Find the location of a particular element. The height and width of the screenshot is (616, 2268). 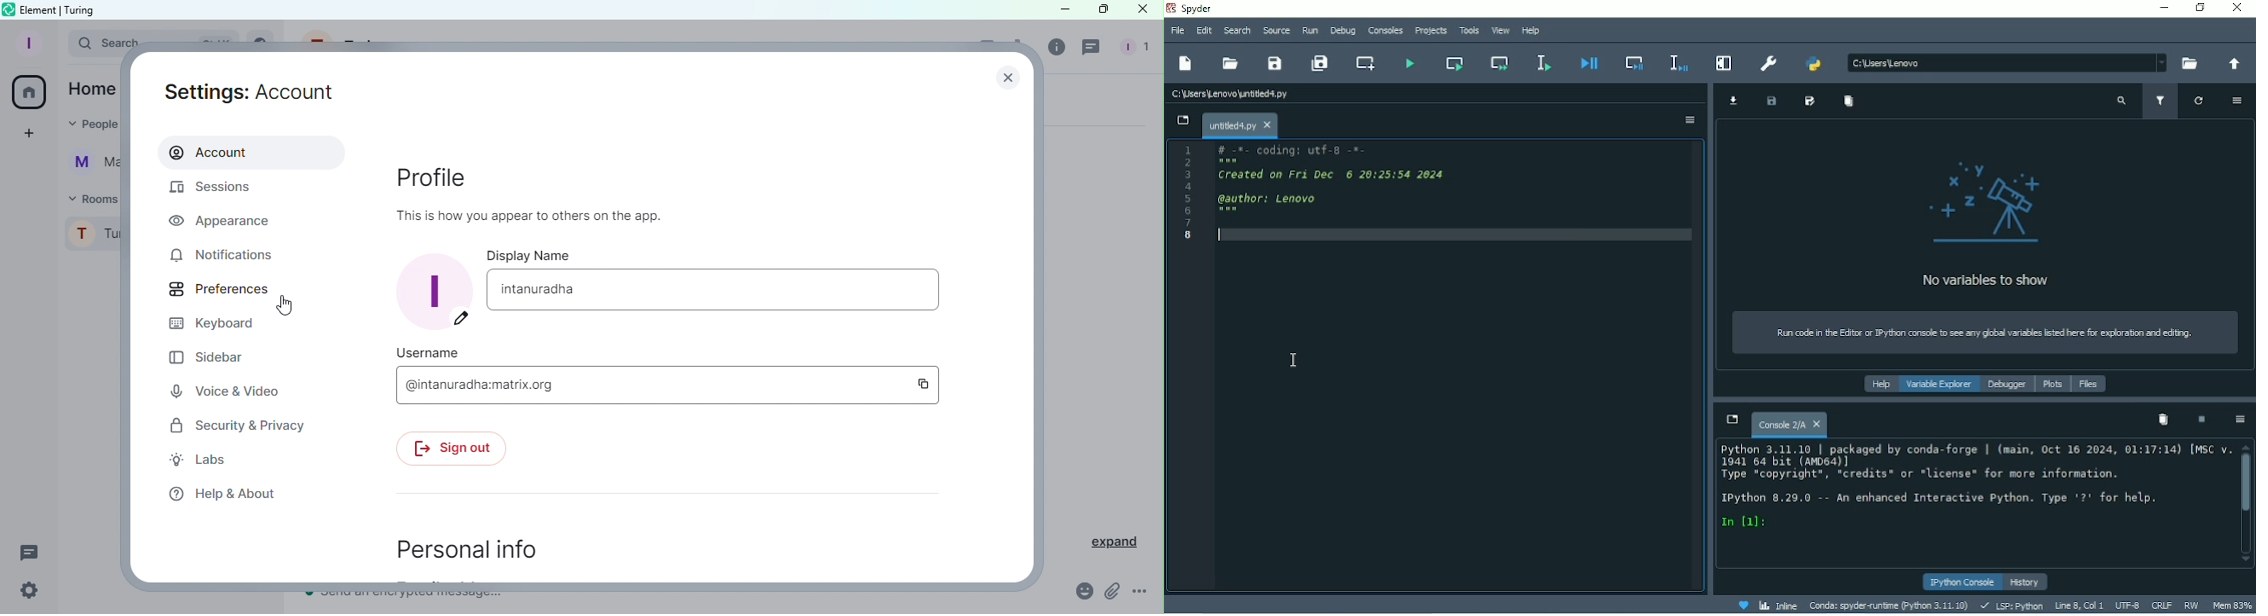

browse tab is located at coordinates (1183, 121).